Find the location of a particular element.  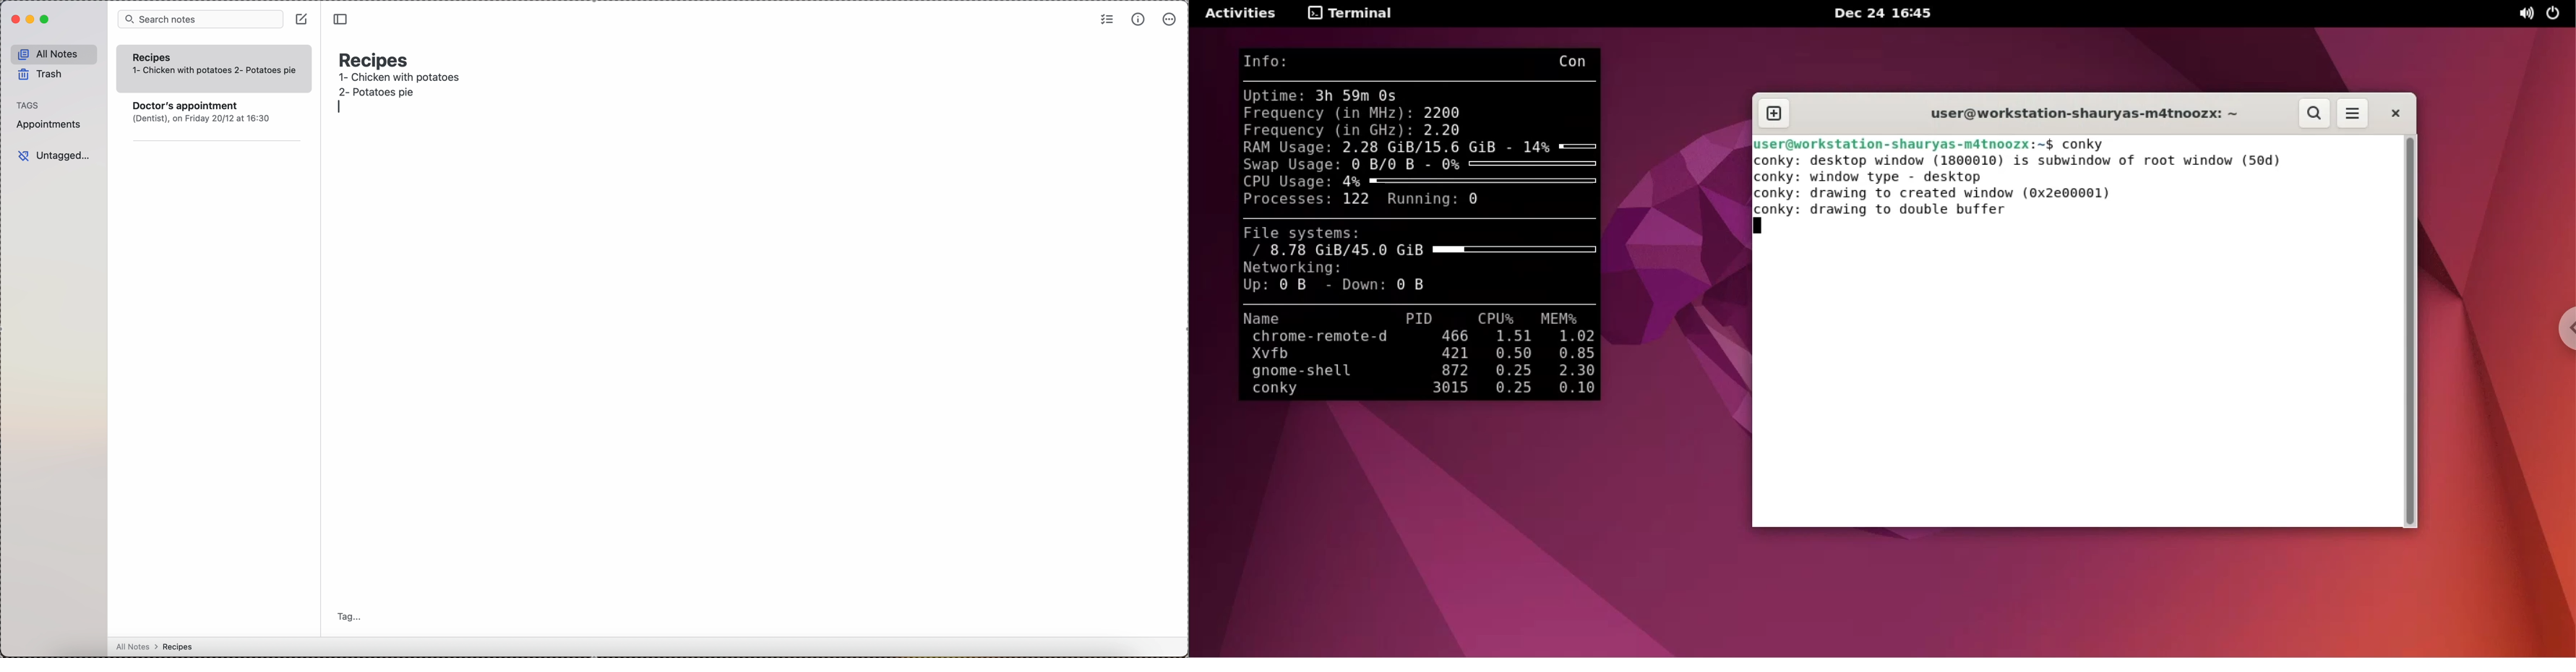

new window is located at coordinates (1780, 114).